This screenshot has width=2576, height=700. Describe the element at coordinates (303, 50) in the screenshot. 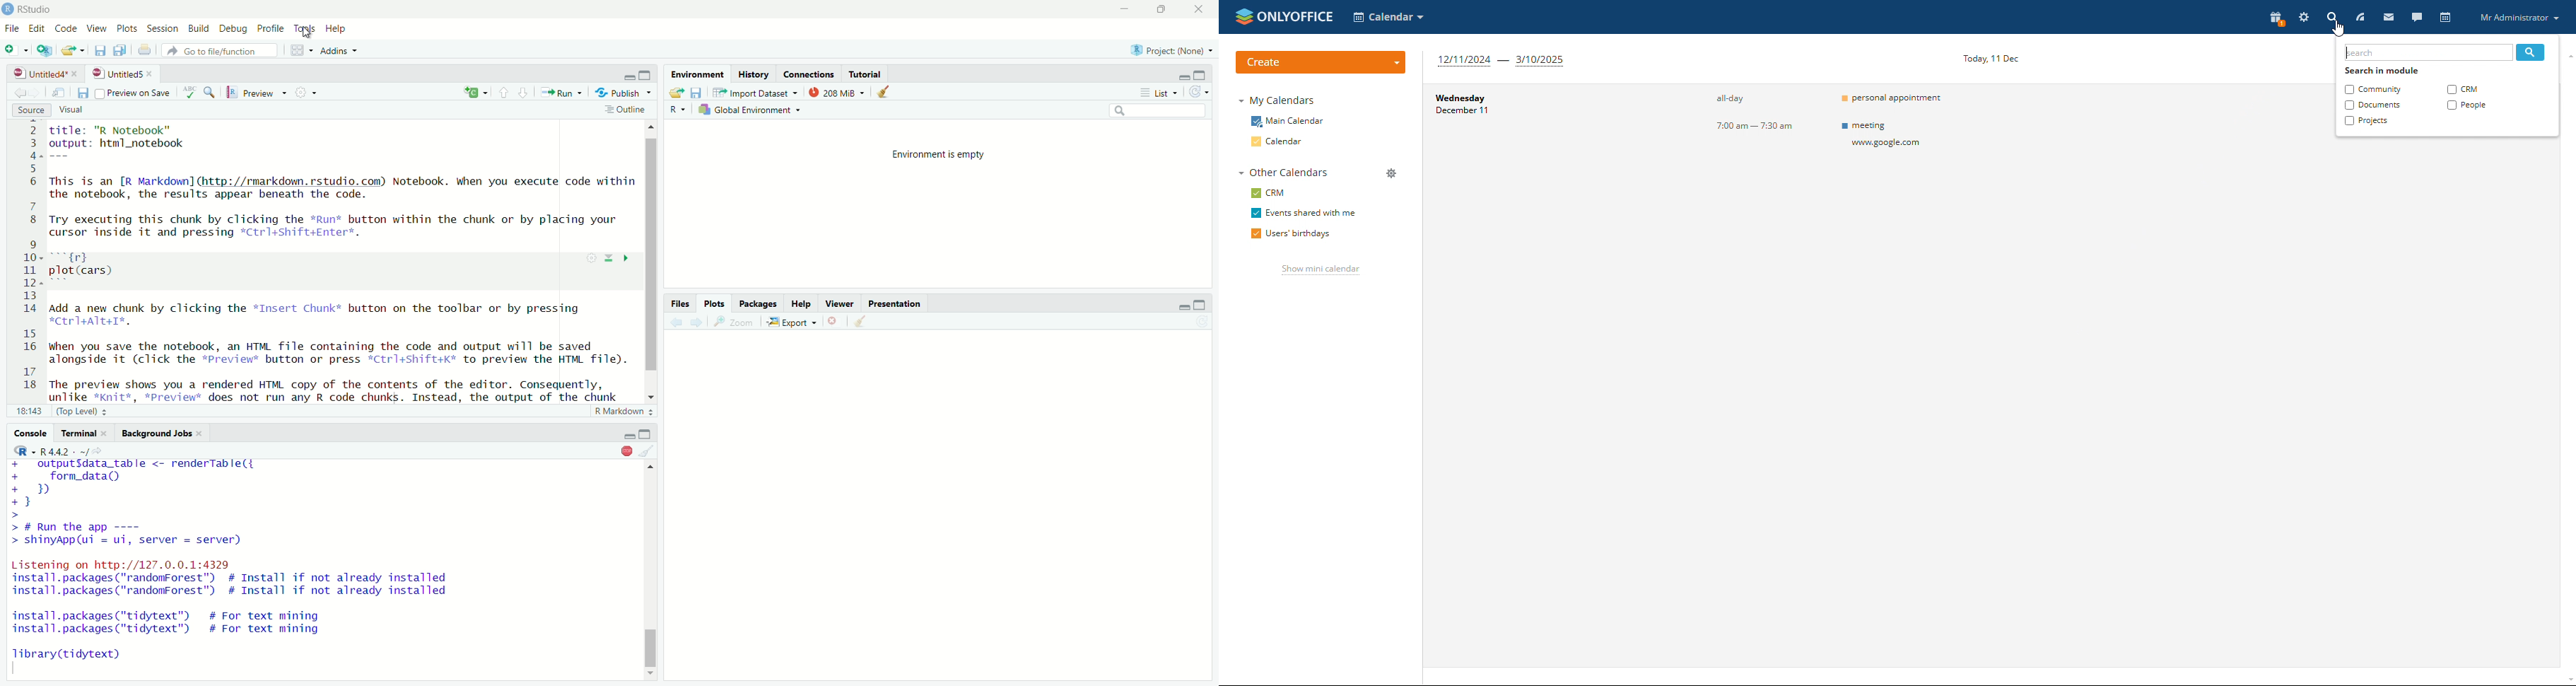

I see `workspace panes` at that location.